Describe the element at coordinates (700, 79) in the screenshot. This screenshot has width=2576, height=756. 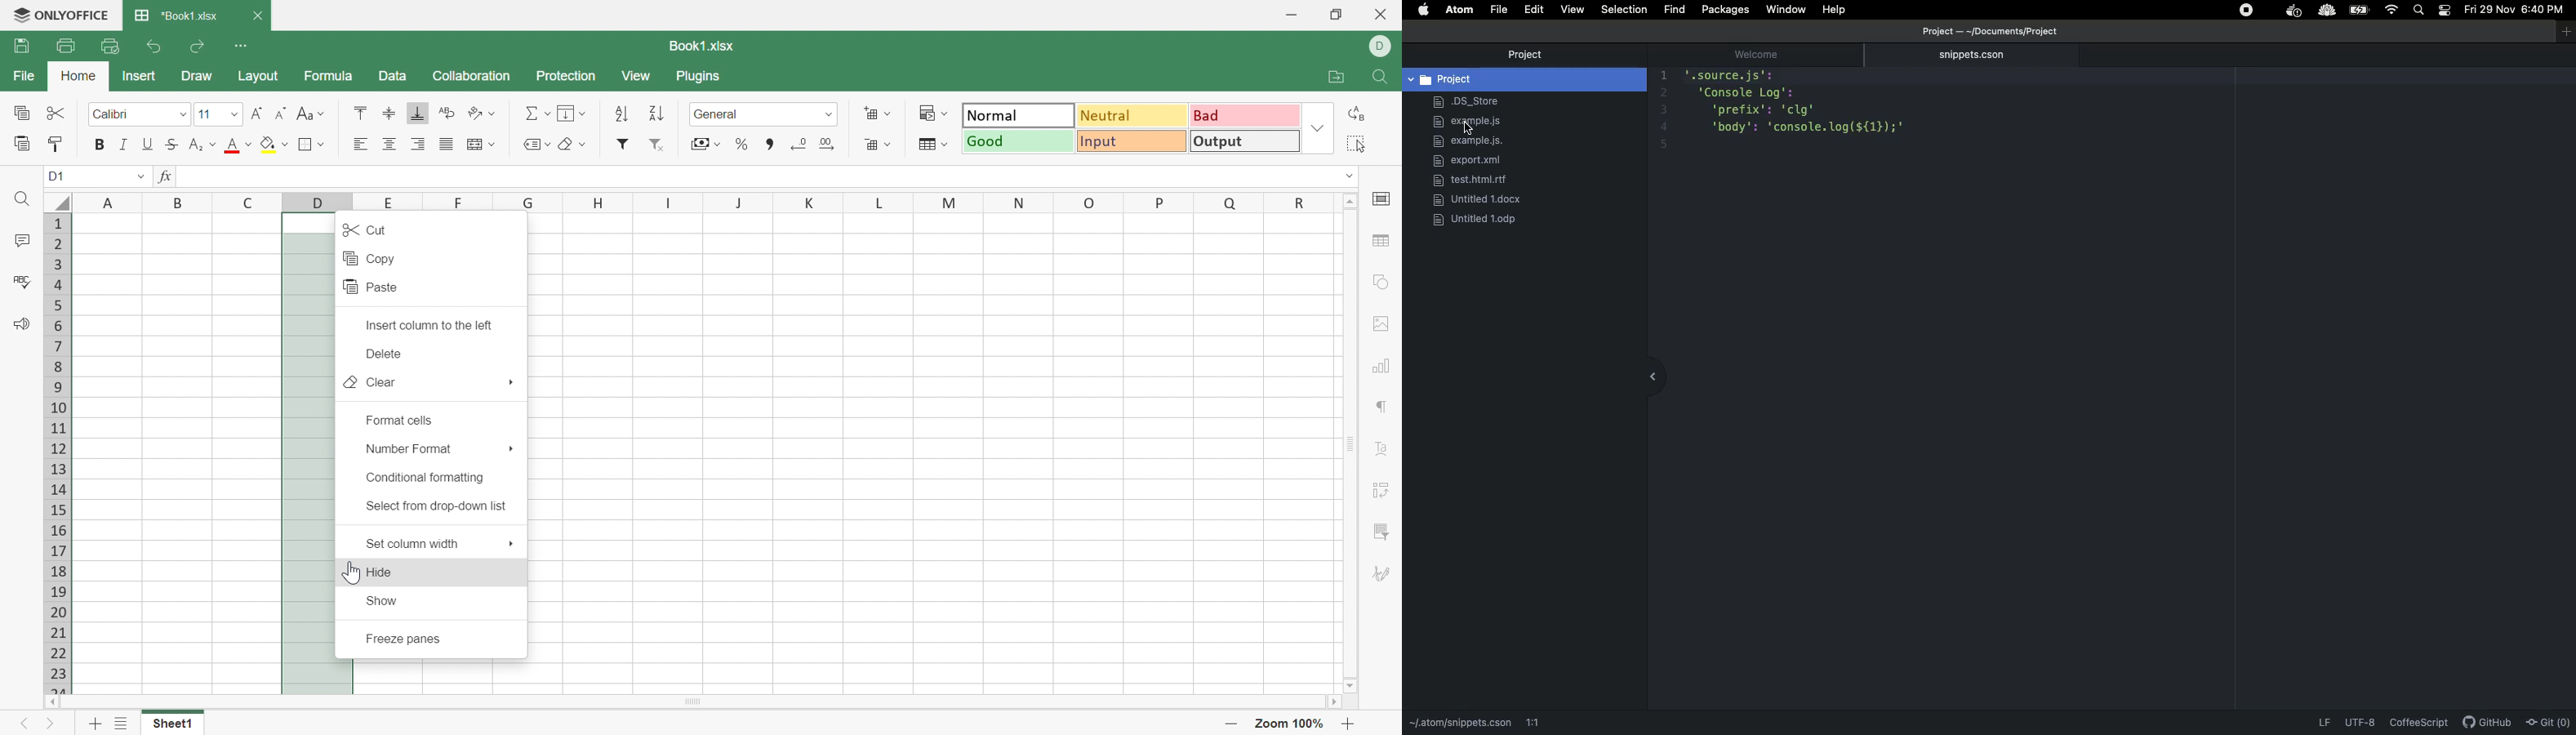
I see `Plugins` at that location.